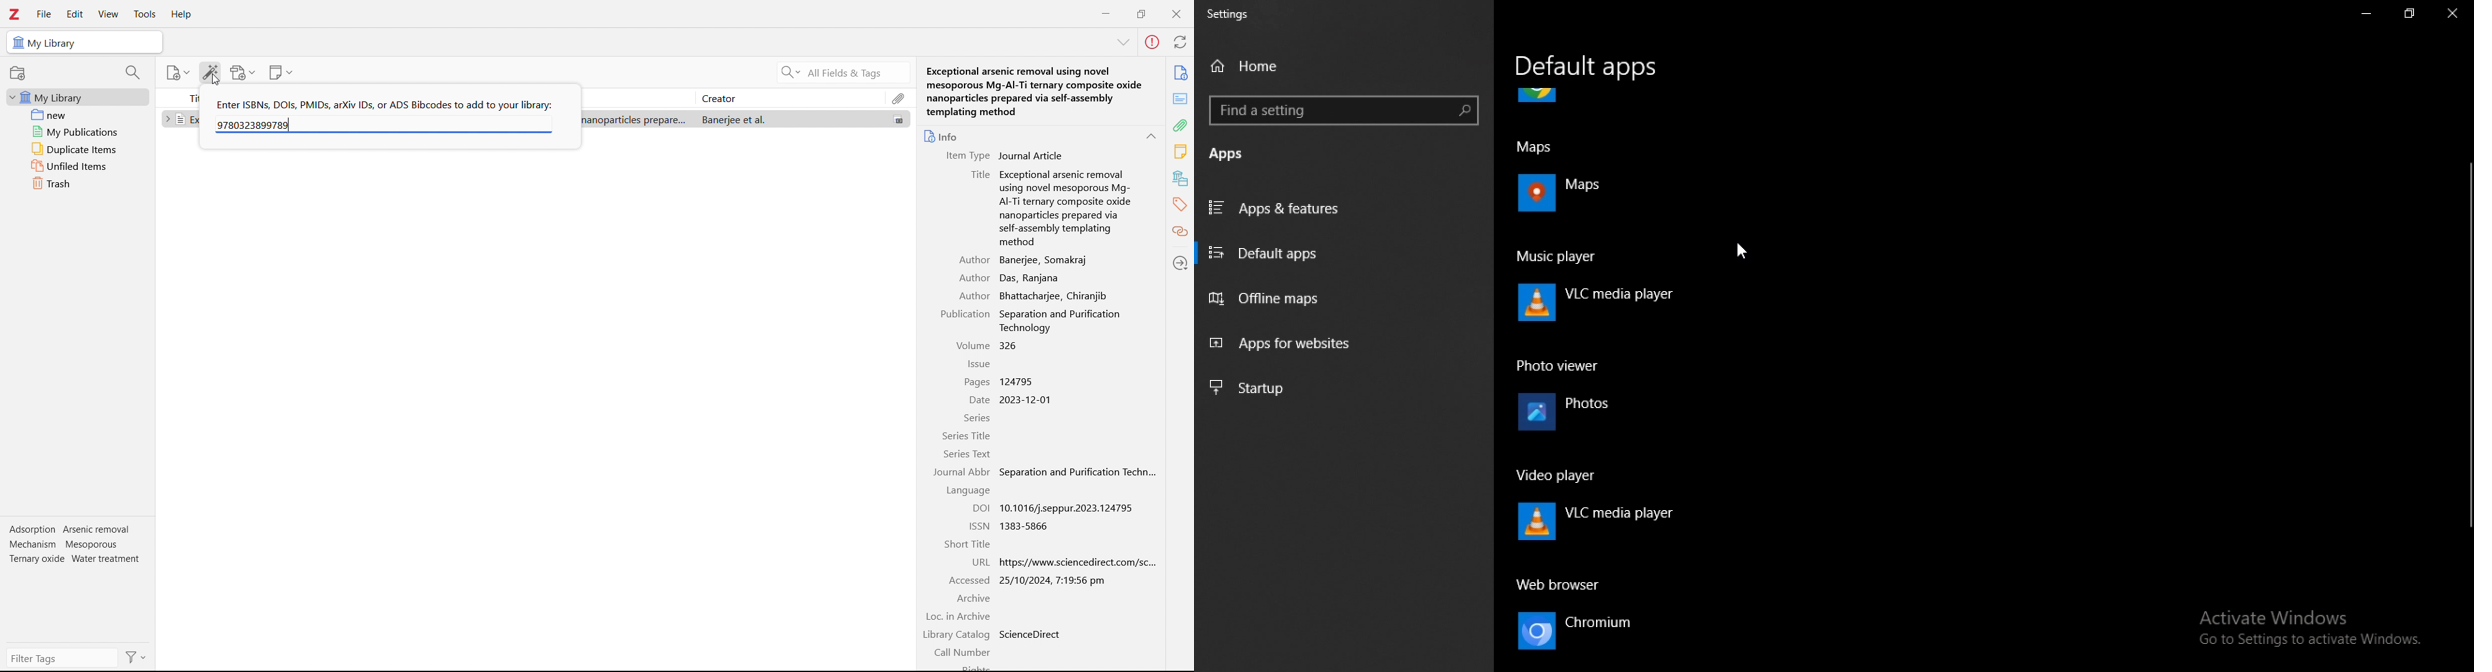 Image resolution: width=2492 pixels, height=672 pixels. I want to click on creator, so click(790, 98).